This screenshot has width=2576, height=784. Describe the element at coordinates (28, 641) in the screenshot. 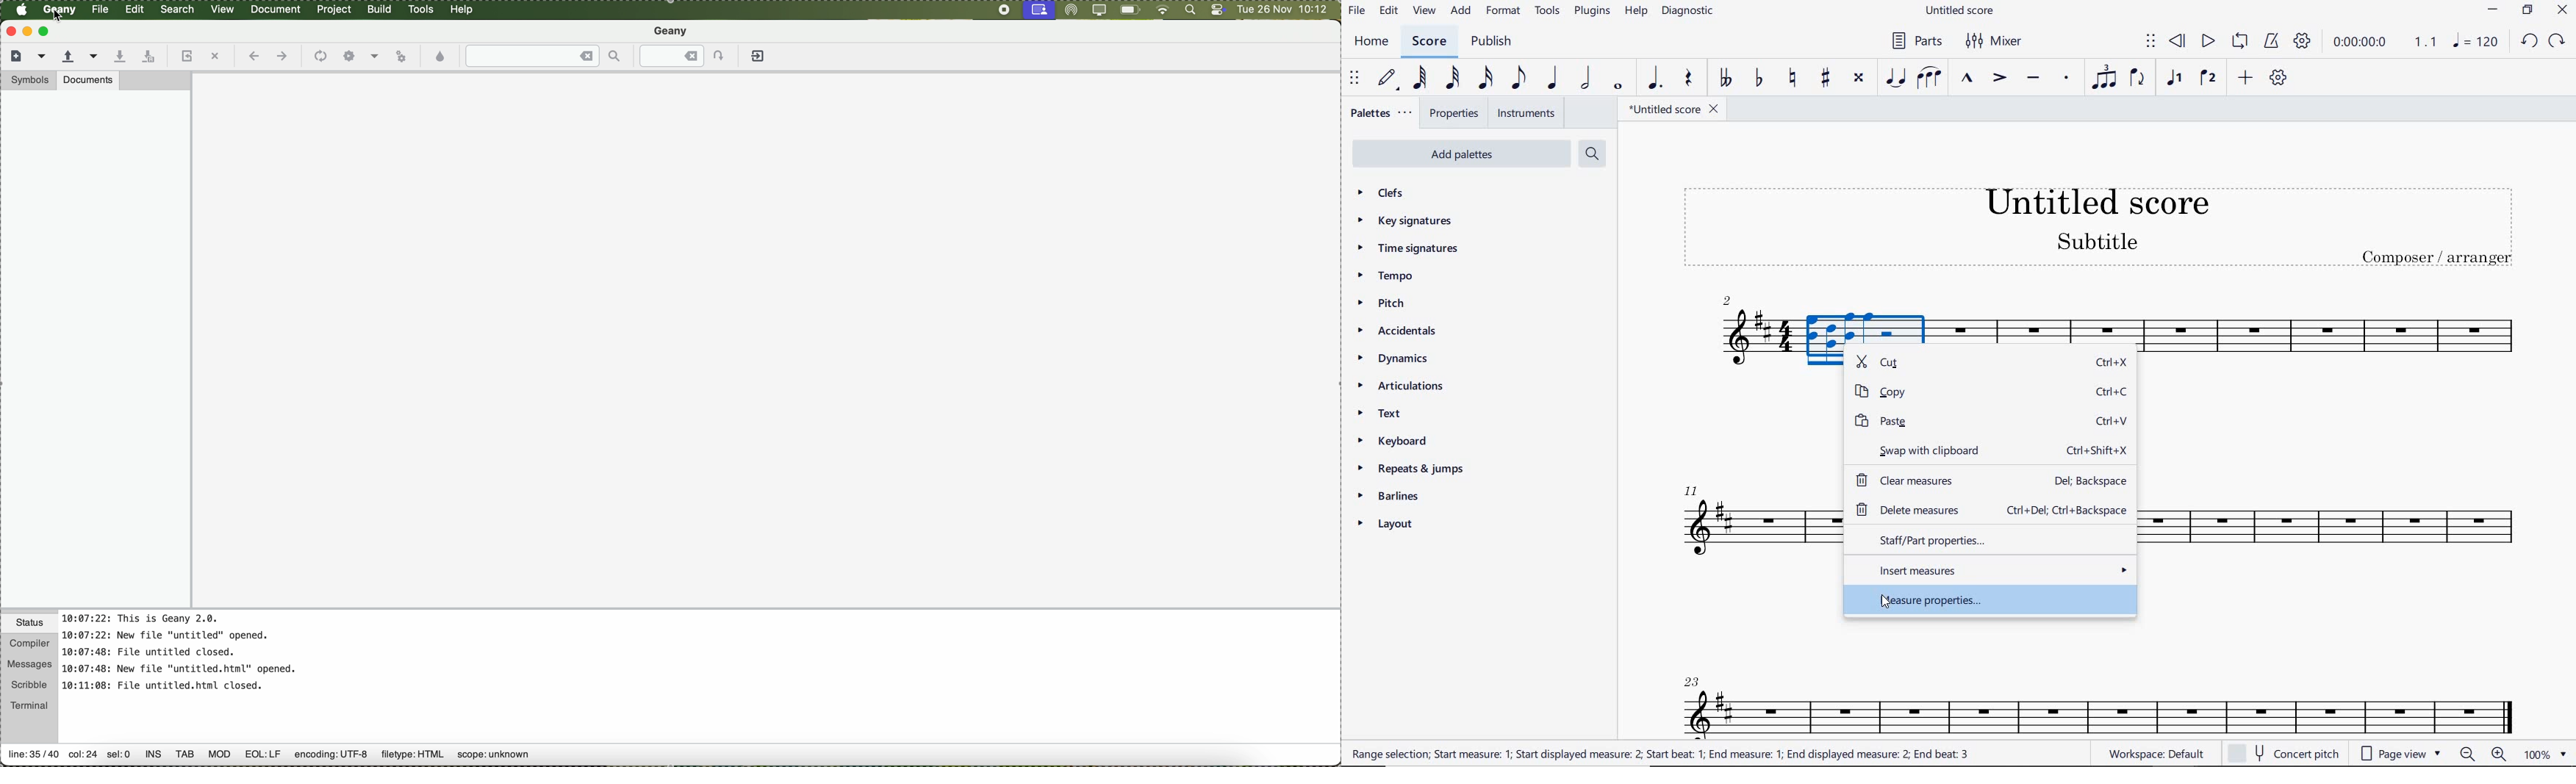

I see `compiler` at that location.